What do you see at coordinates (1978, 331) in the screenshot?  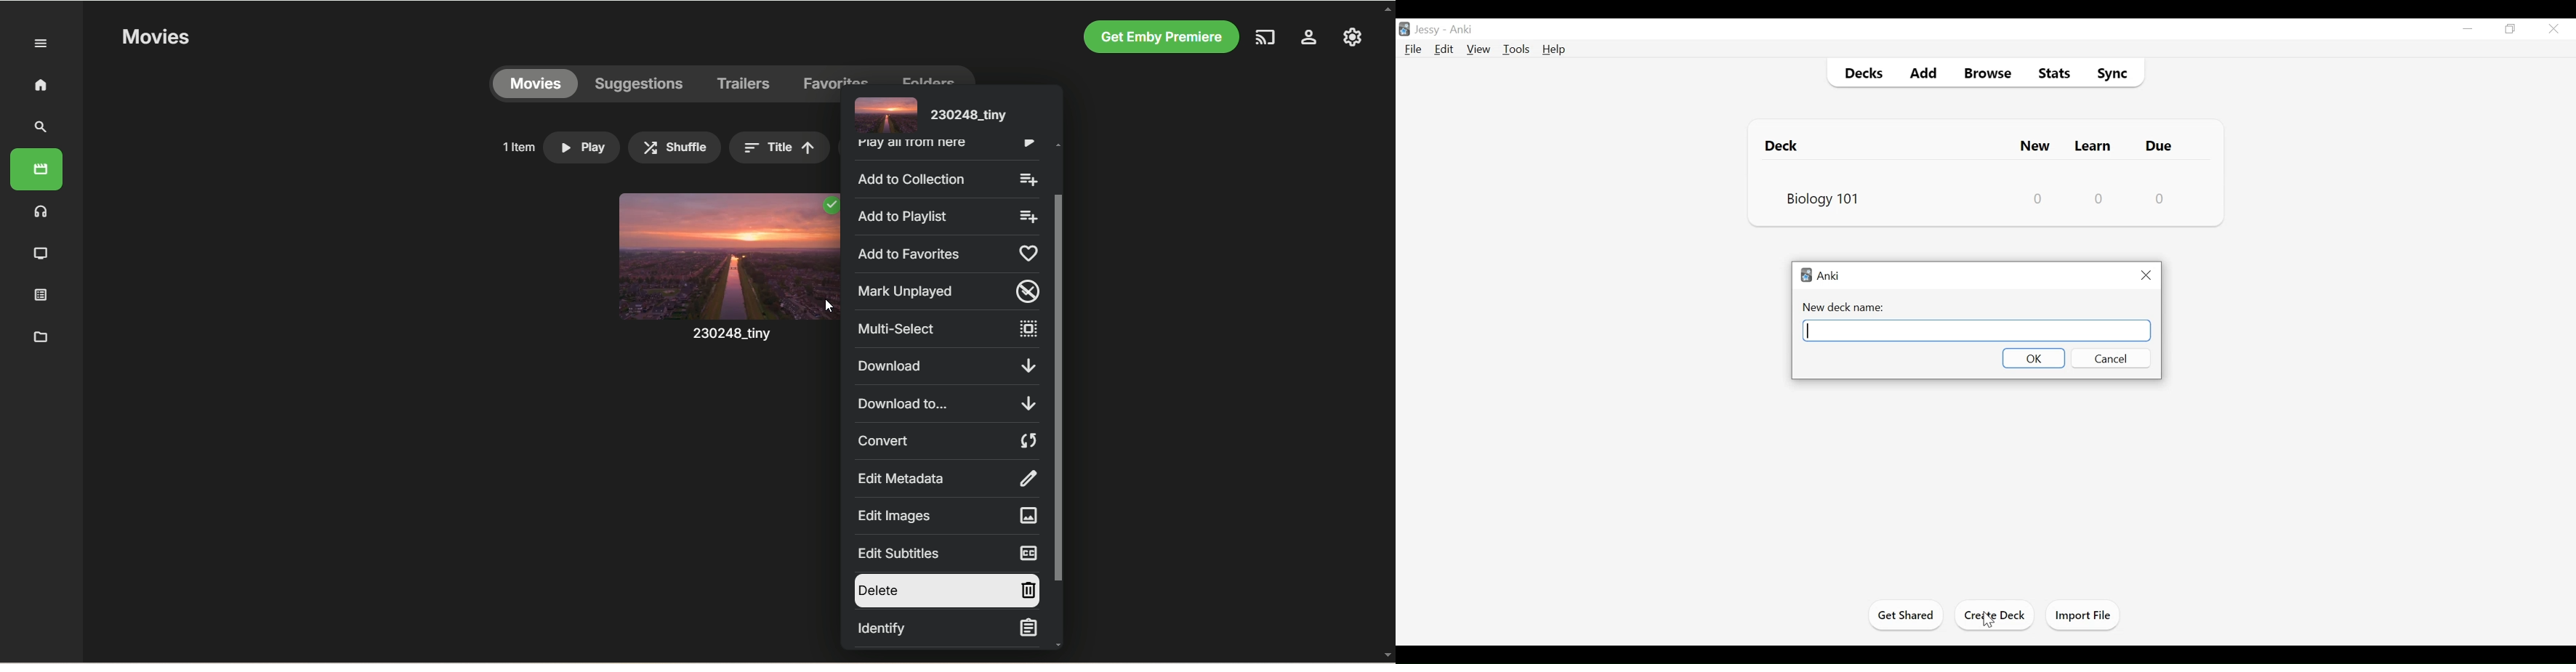 I see `New Deck Name Field` at bounding box center [1978, 331].